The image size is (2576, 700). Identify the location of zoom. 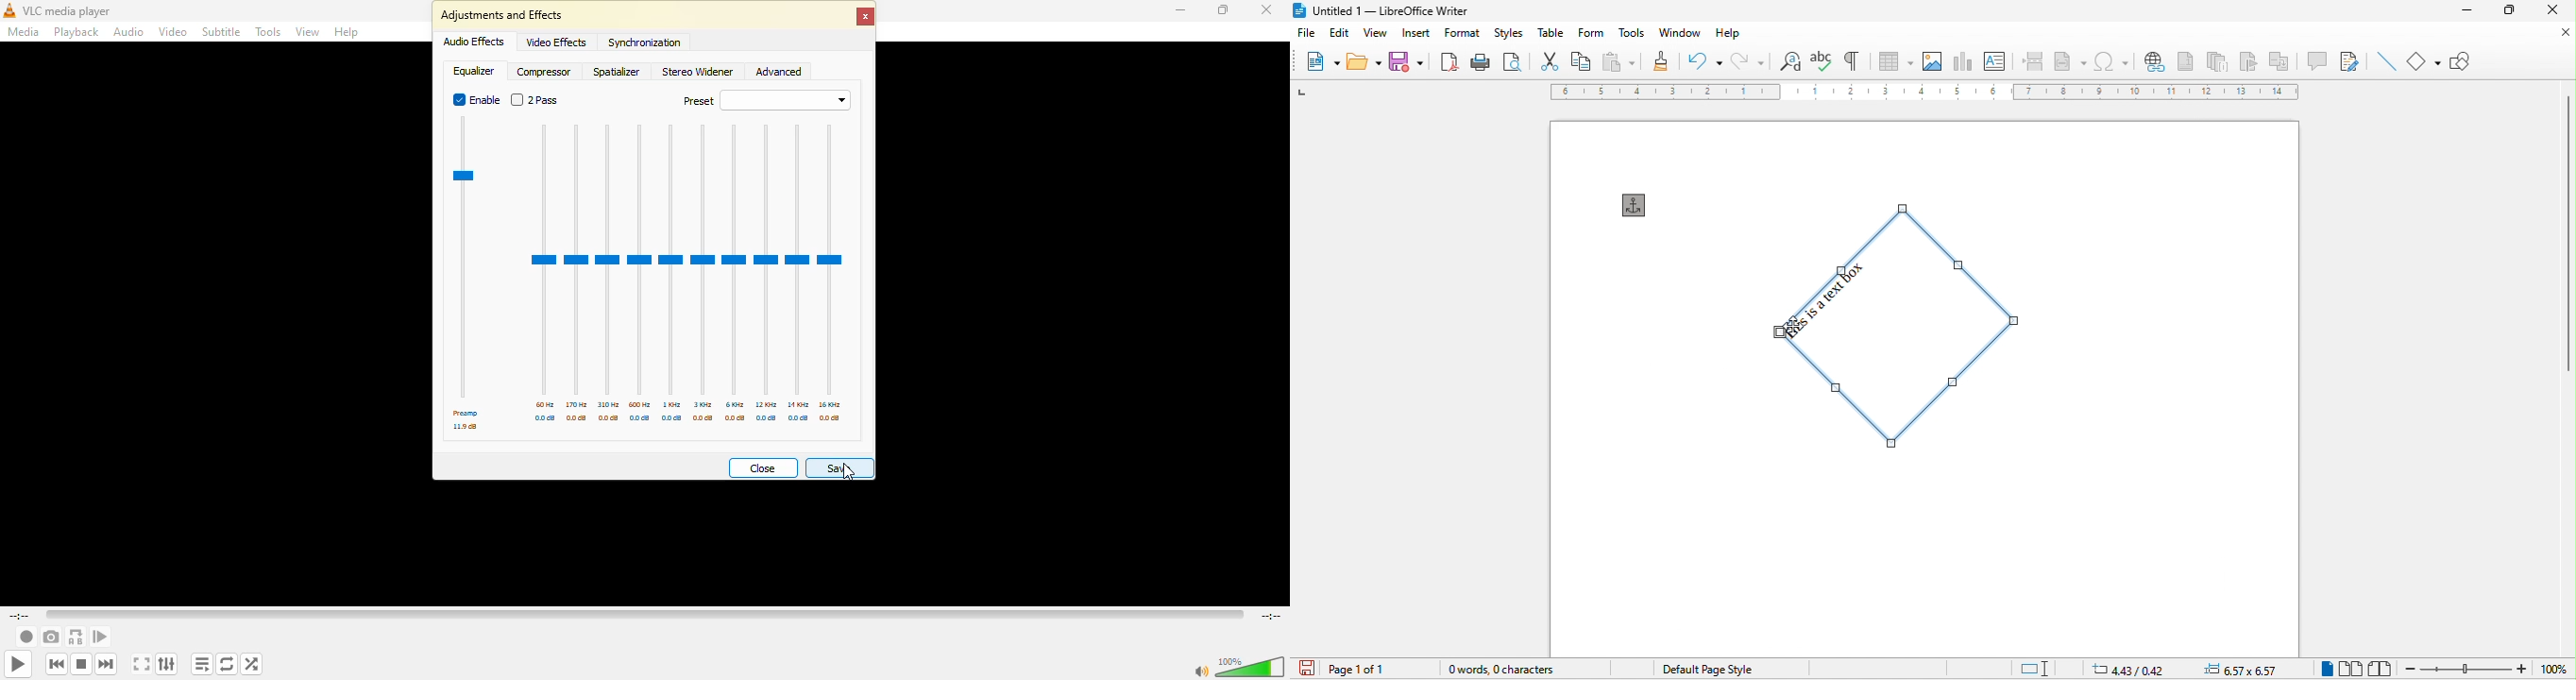
(2488, 668).